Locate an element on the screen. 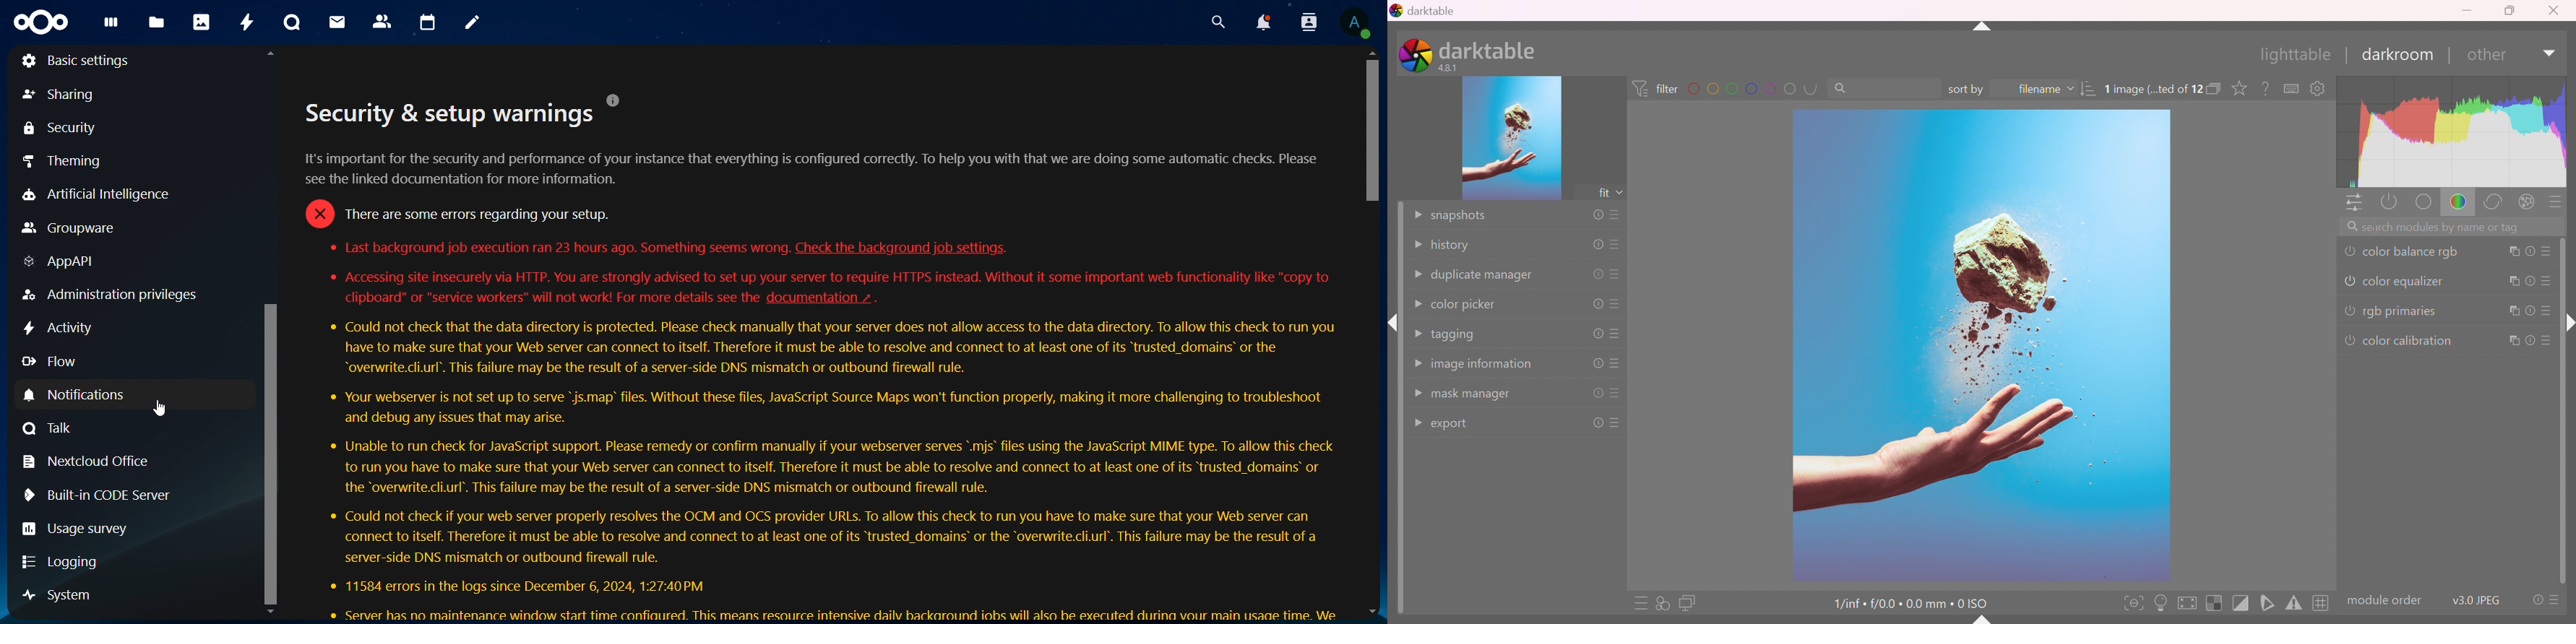 This screenshot has height=644, width=2576. photos is located at coordinates (201, 22).